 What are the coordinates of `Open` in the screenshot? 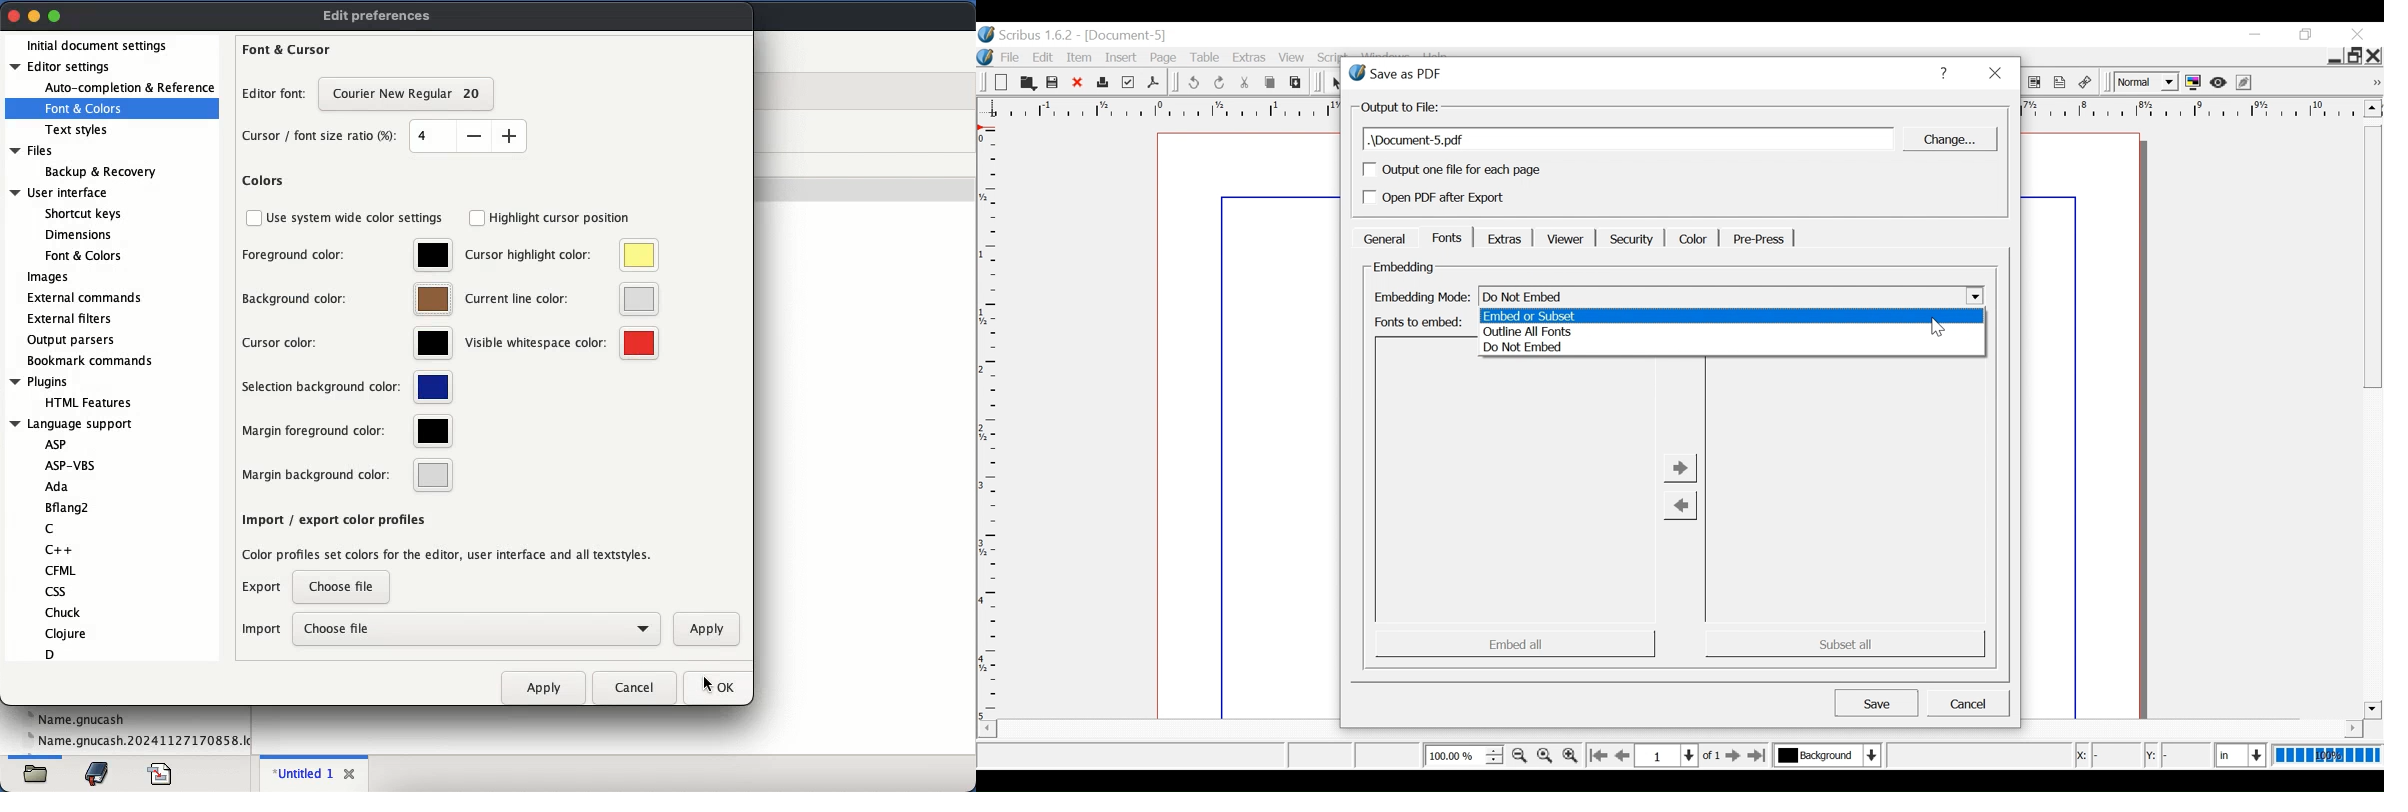 It's located at (1026, 83).